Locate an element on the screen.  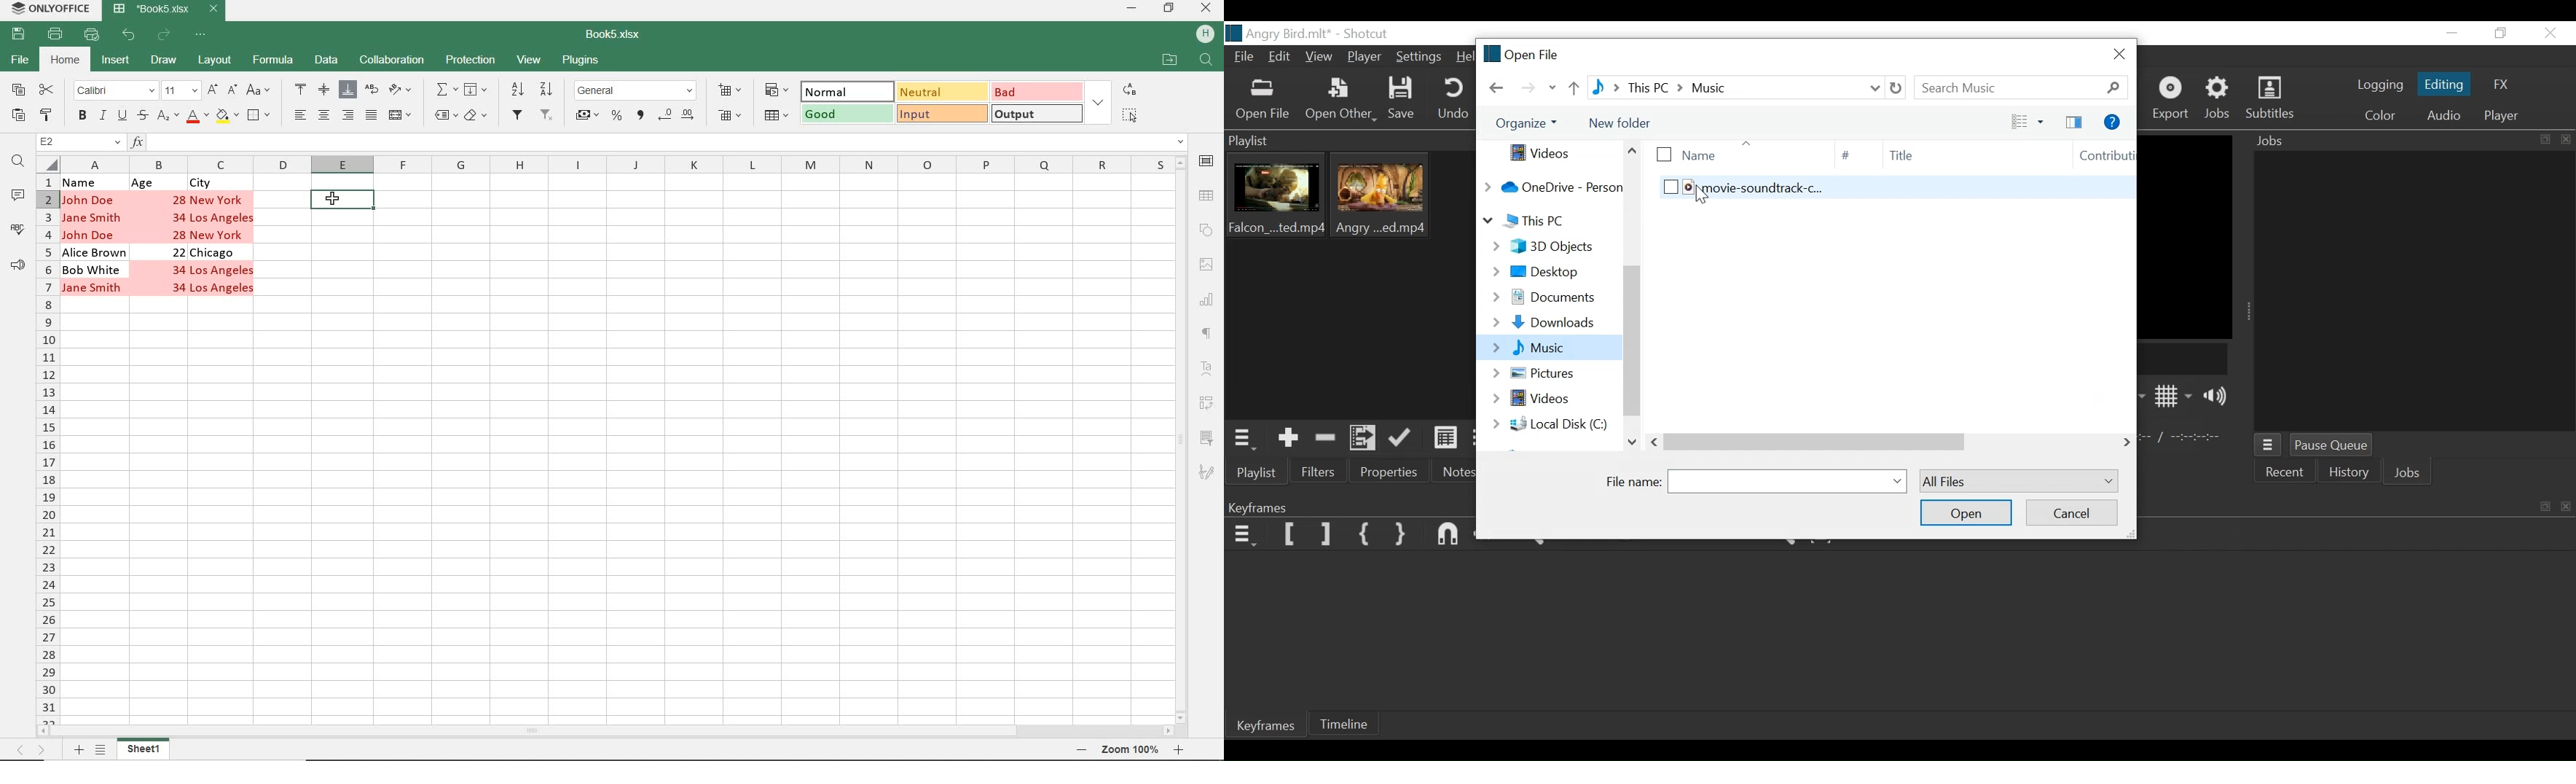
INSERT is located at coordinates (116, 62).